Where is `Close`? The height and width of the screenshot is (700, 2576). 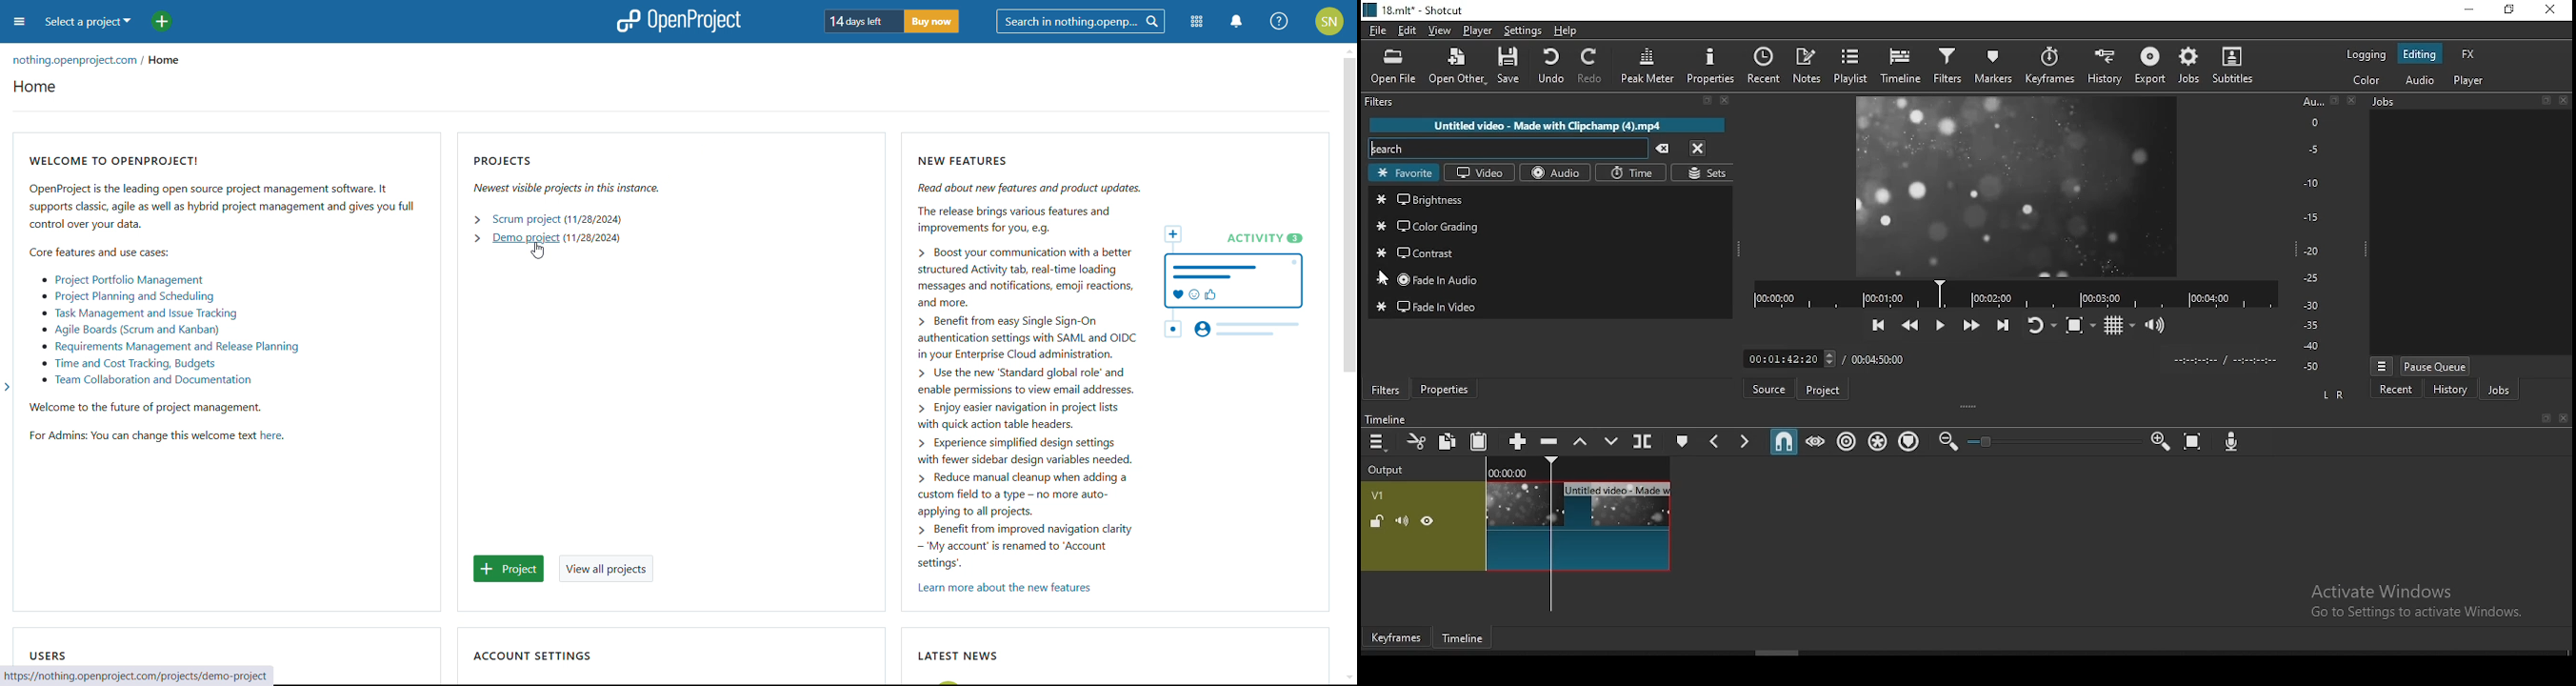 Close is located at coordinates (2352, 99).